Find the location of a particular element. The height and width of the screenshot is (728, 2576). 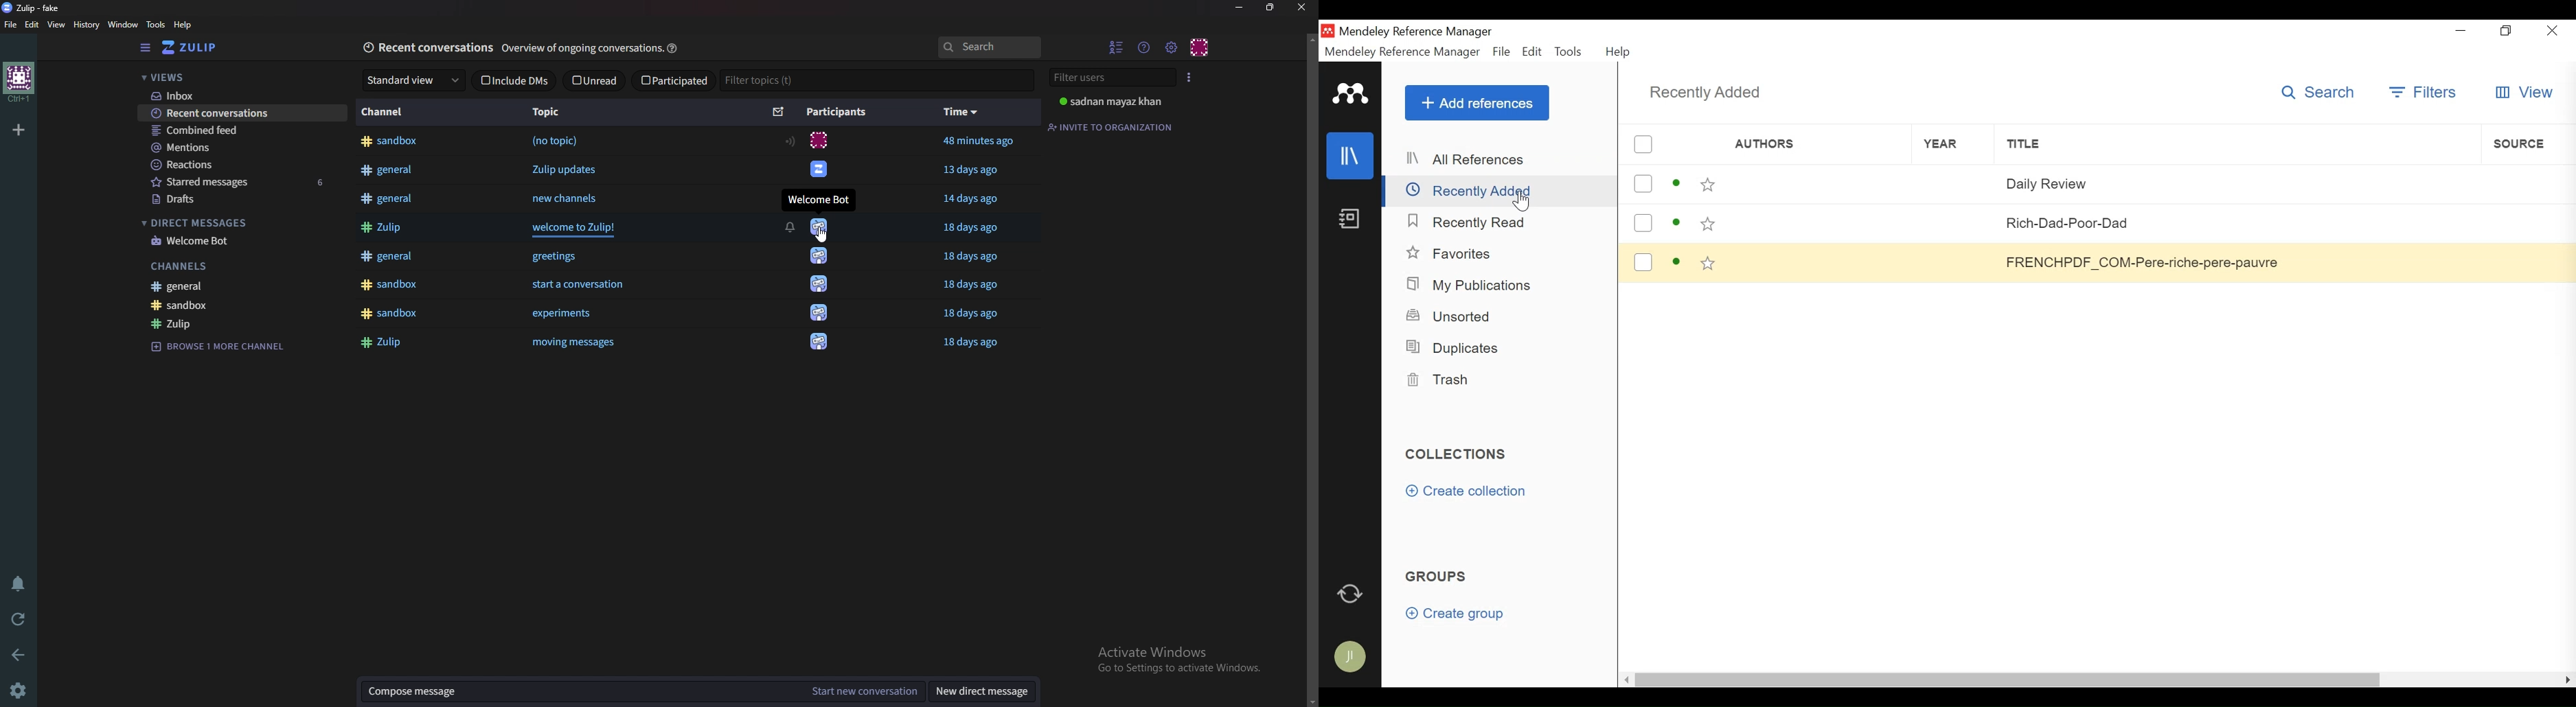

reactions is located at coordinates (240, 165).